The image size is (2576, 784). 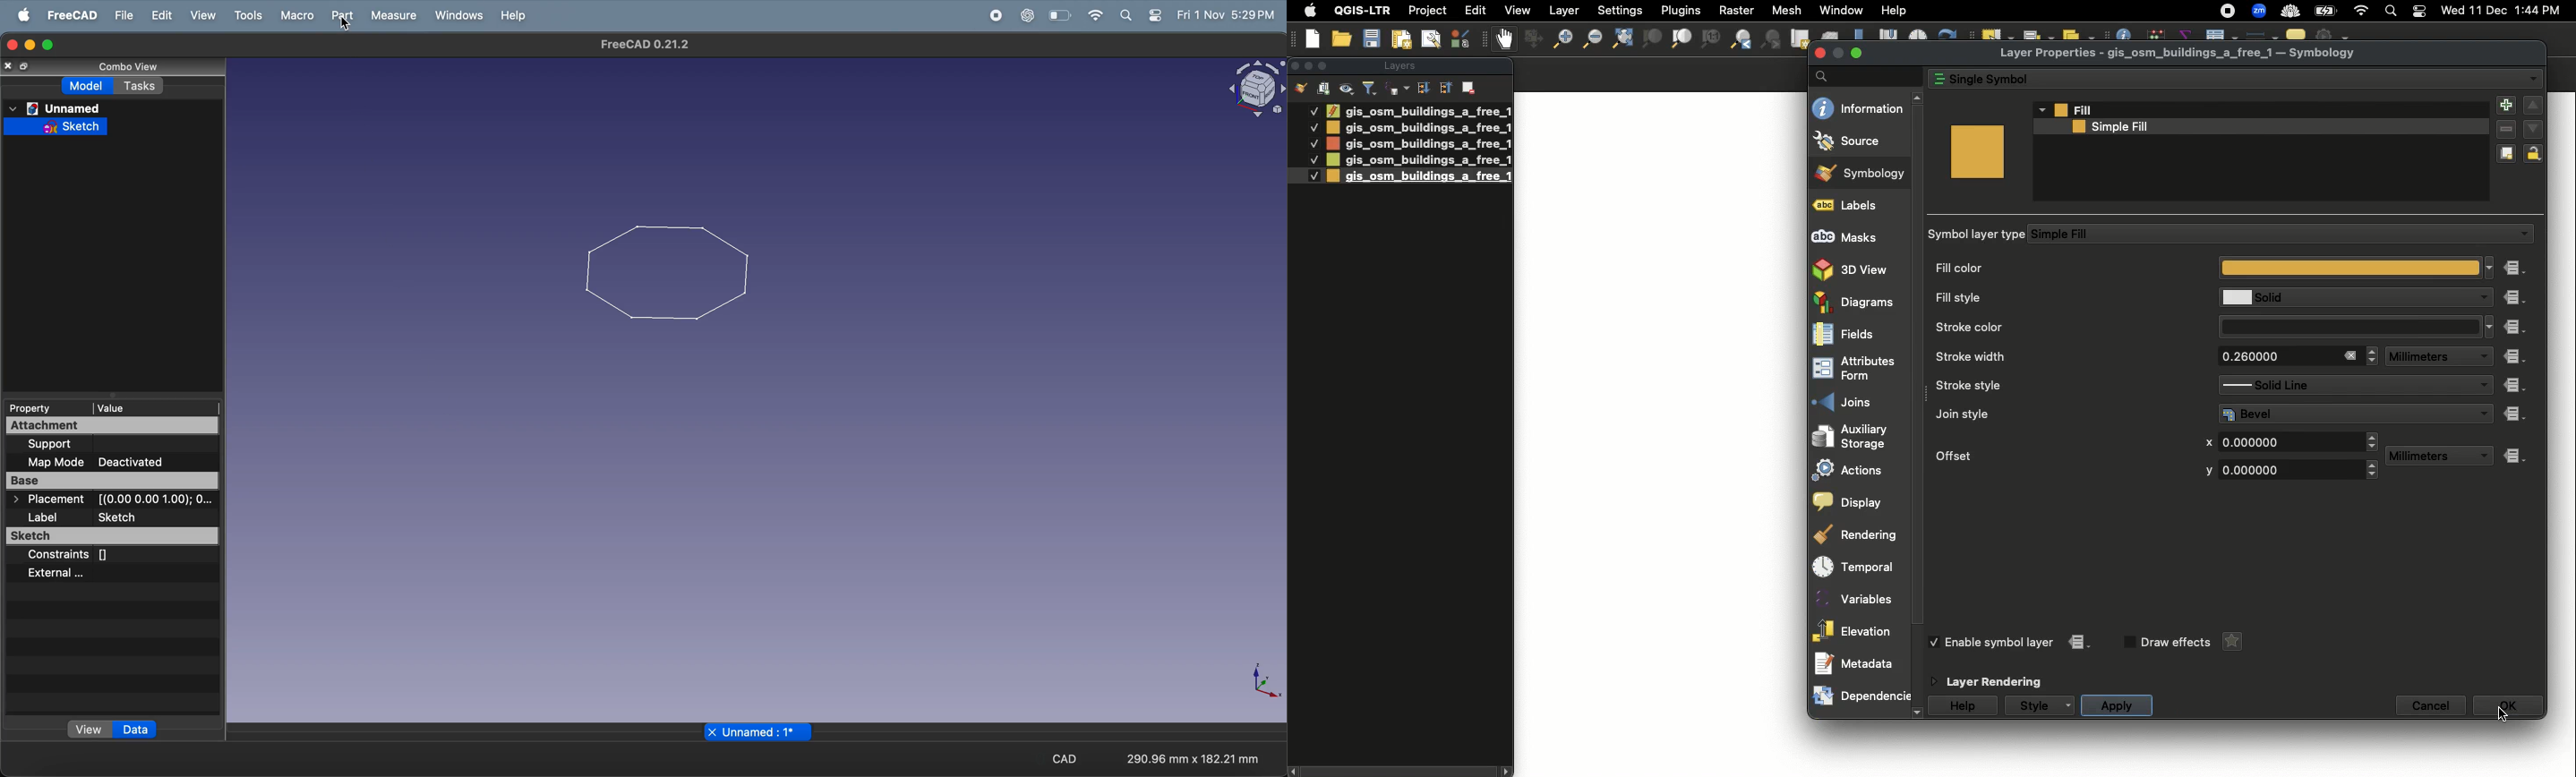 What do you see at coordinates (669, 272) in the screenshot?
I see `2d plygon` at bounding box center [669, 272].